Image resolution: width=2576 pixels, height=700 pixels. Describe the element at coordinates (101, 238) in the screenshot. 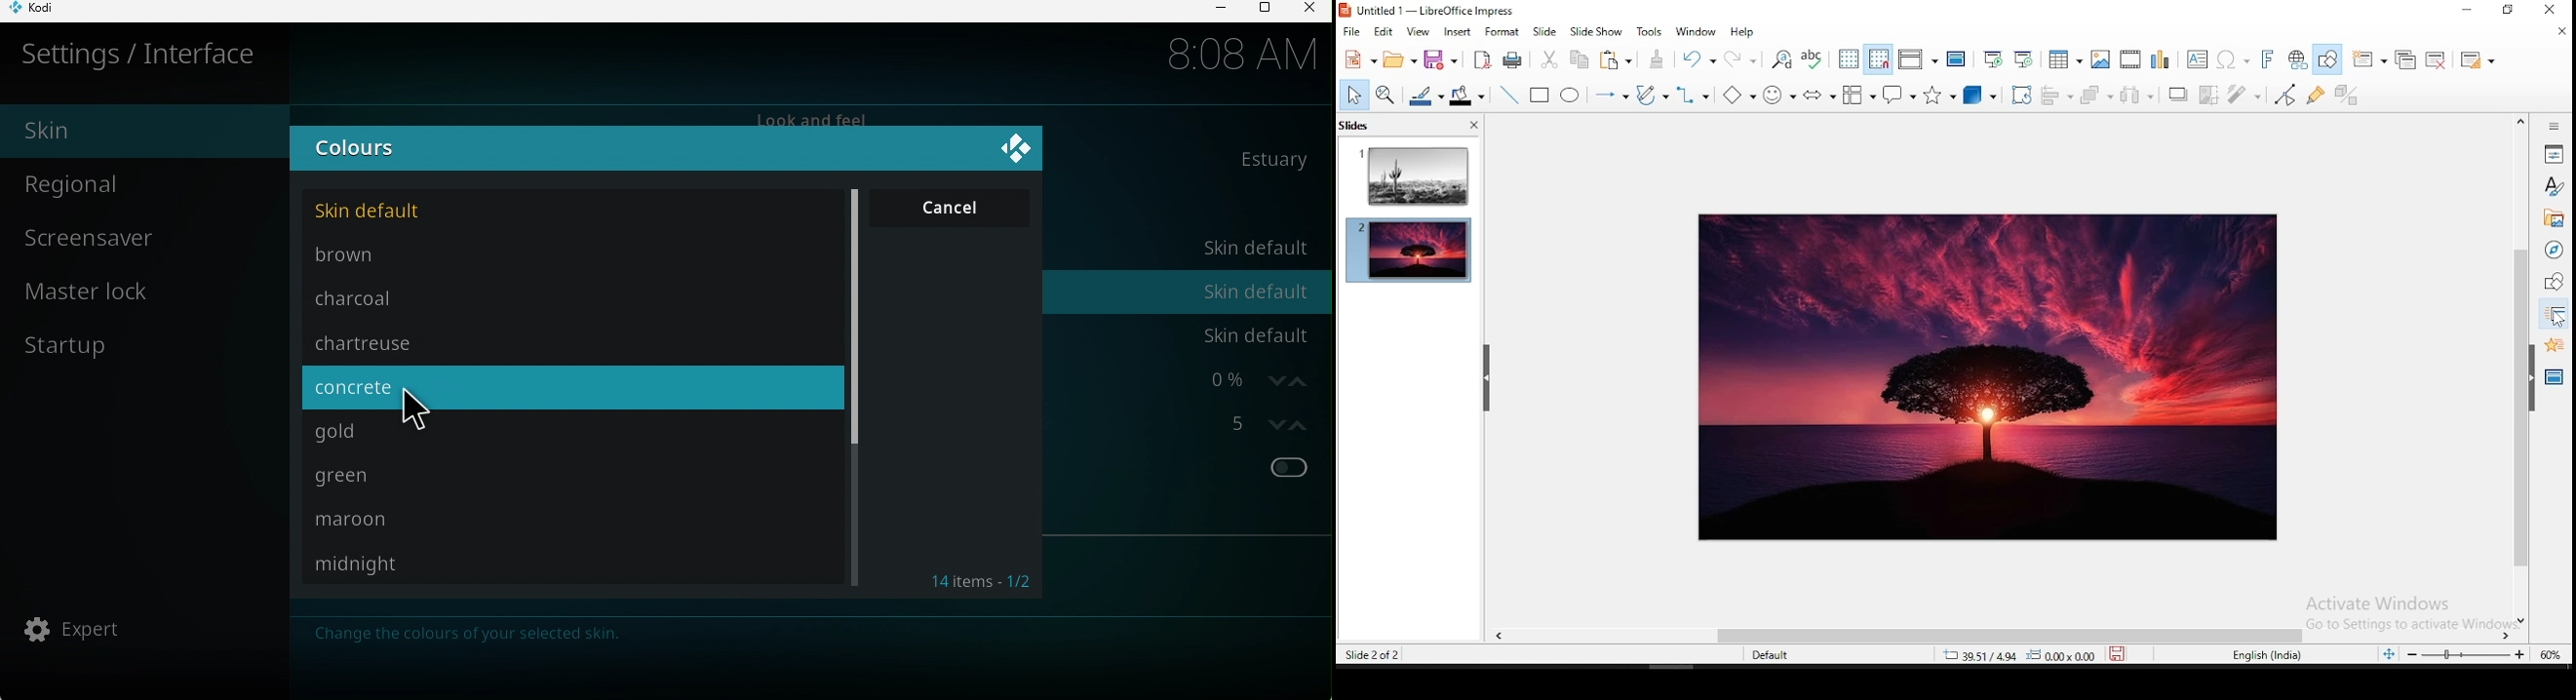

I see `Screensaver` at that location.